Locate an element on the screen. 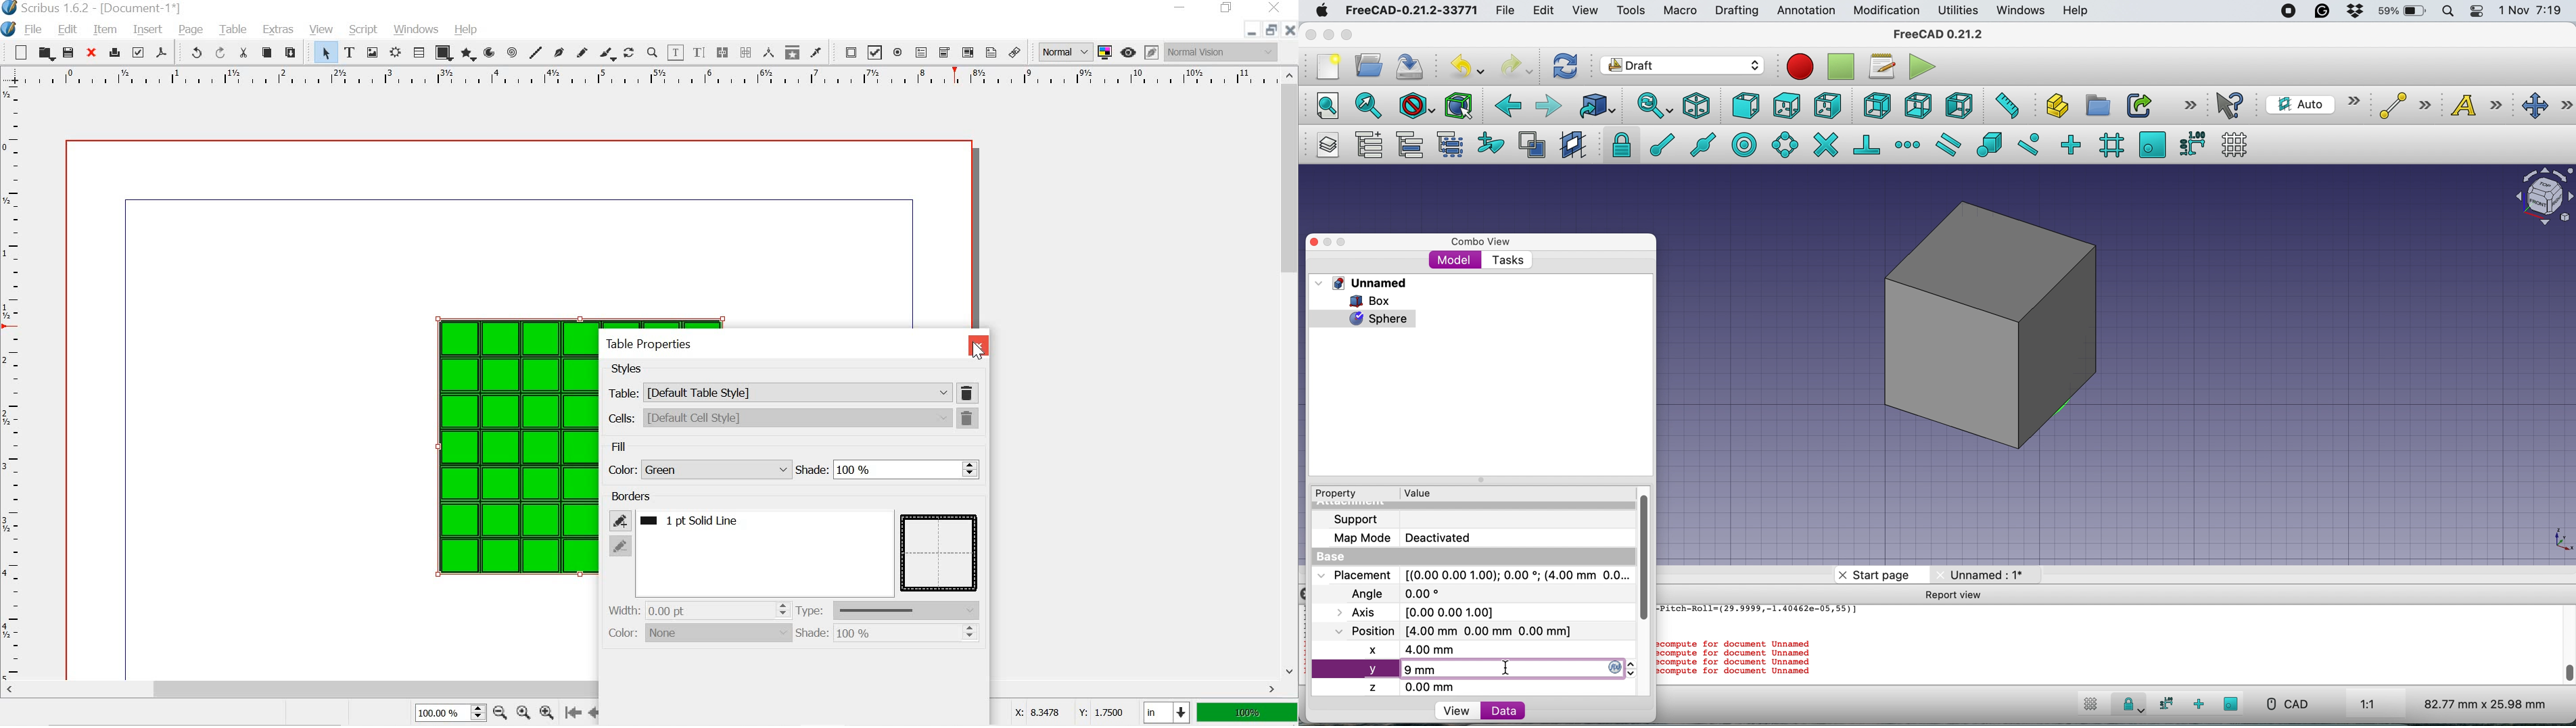 This screenshot has width=2576, height=728. snap endpoint is located at coordinates (1656, 148).